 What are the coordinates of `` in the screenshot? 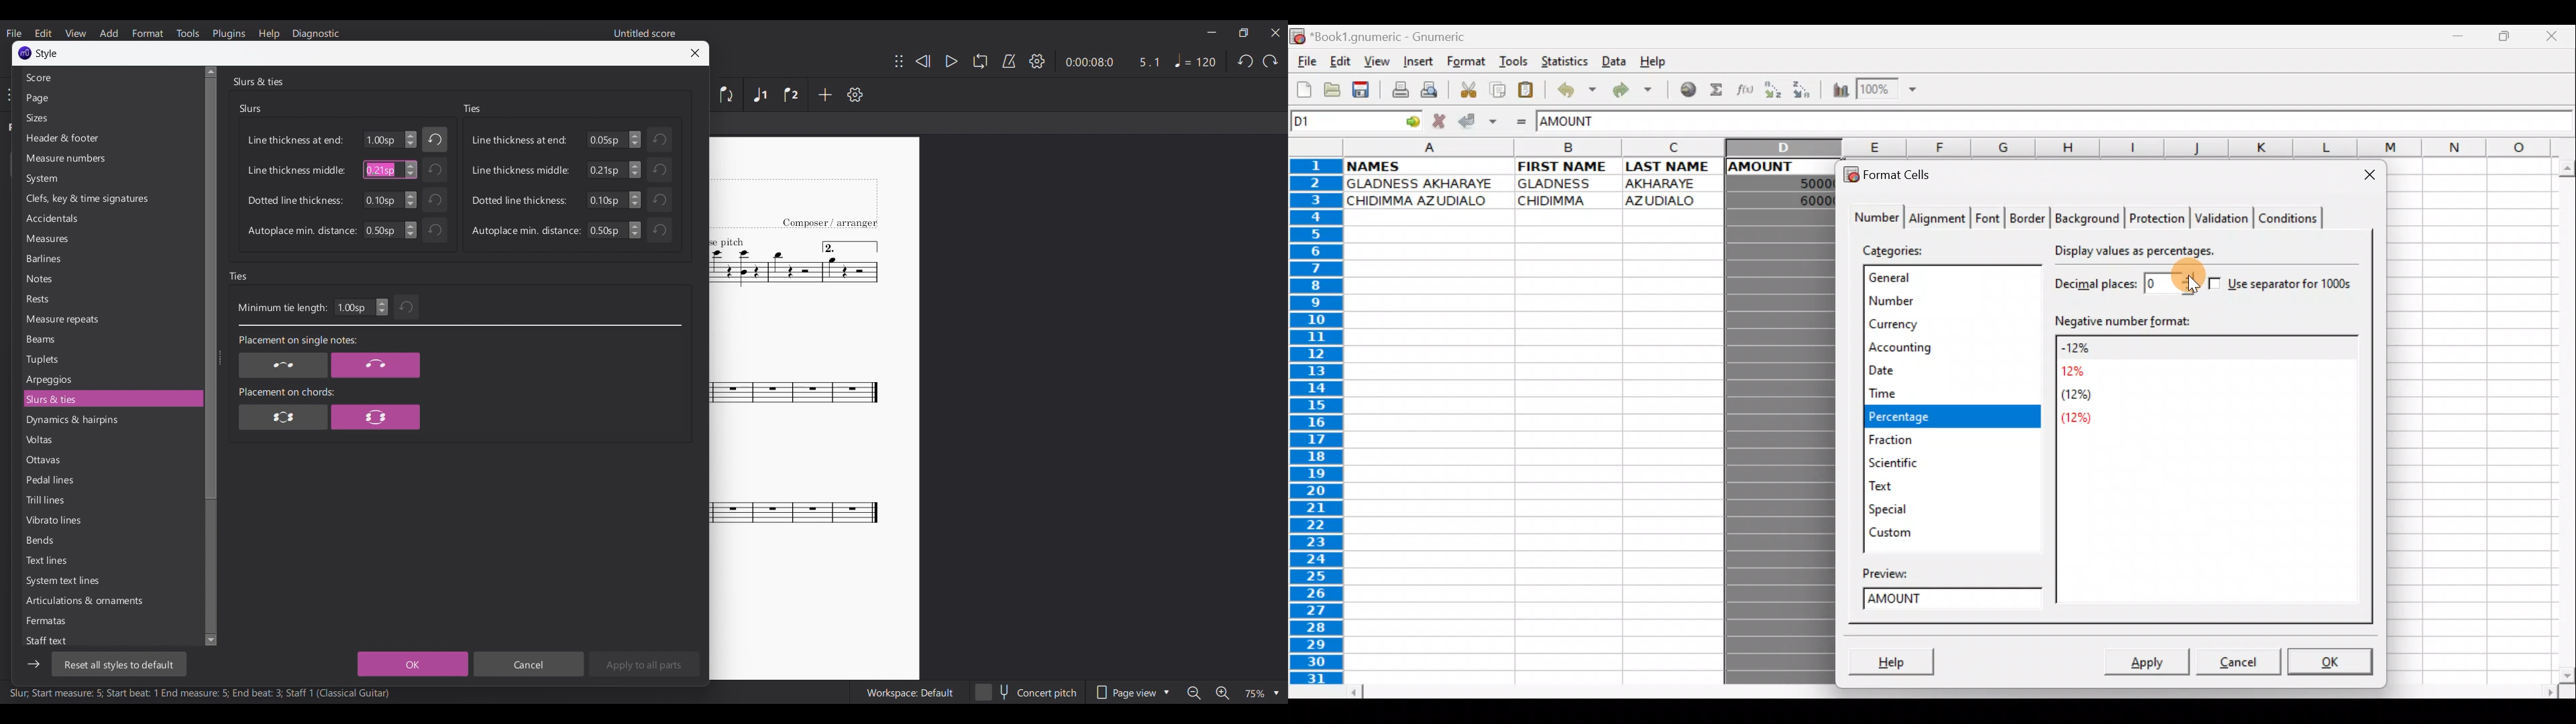 It's located at (382, 230).